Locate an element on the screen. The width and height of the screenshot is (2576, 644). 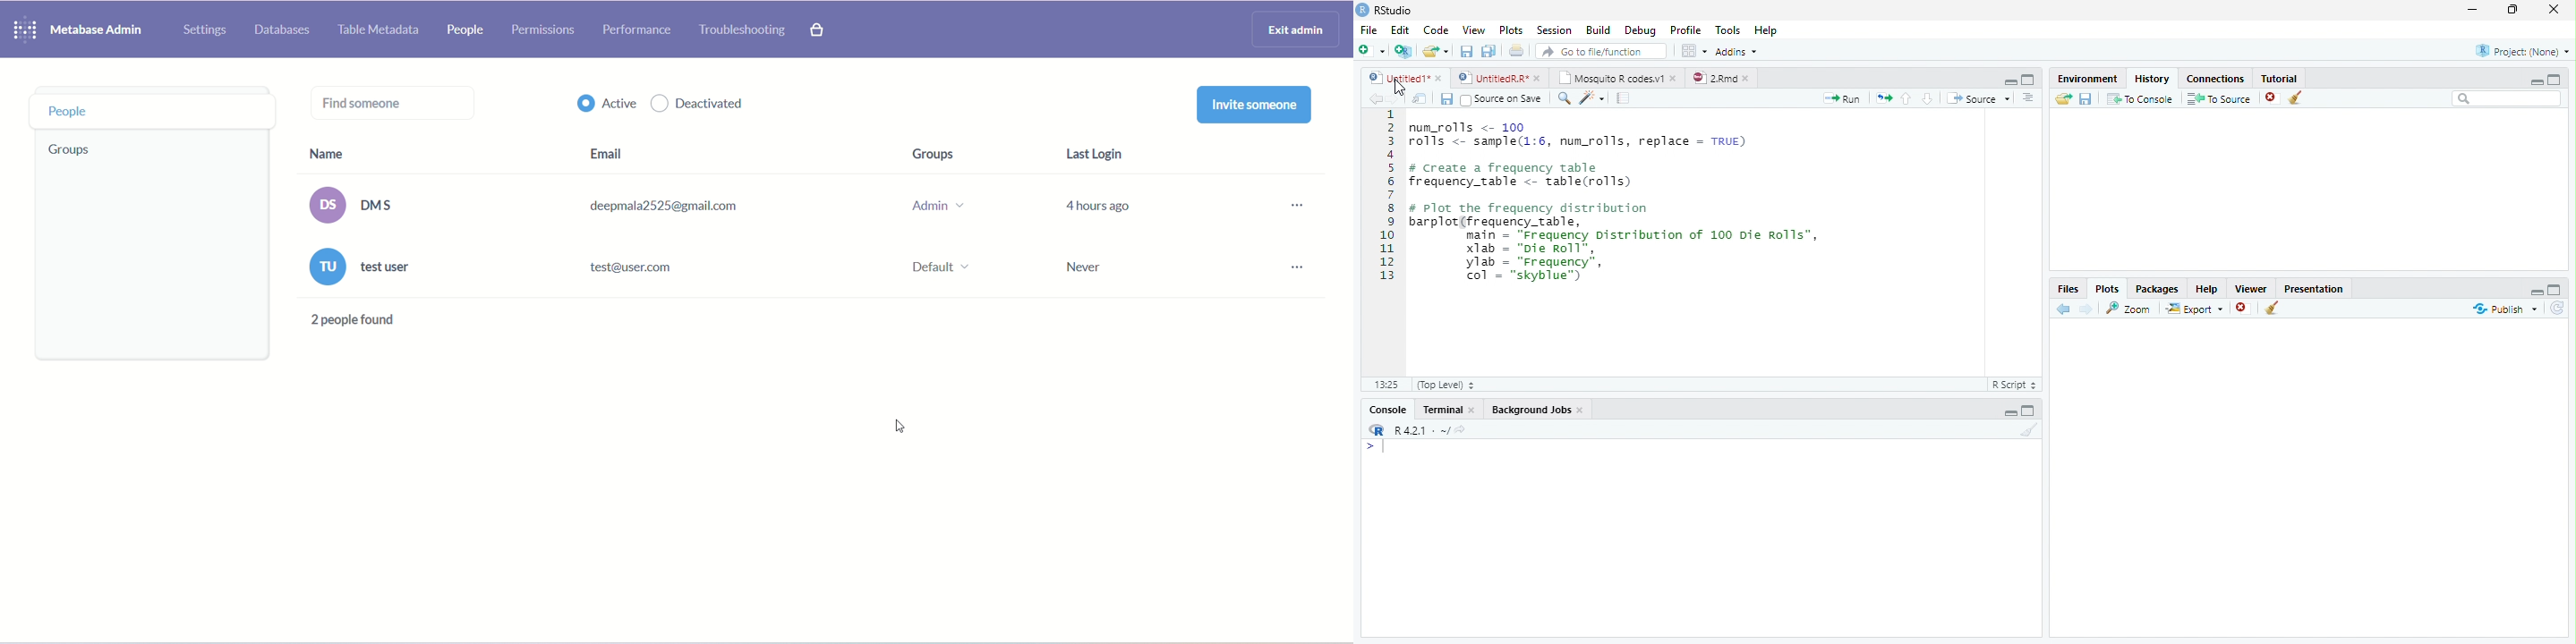
Minimize Height is located at coordinates (2536, 81).